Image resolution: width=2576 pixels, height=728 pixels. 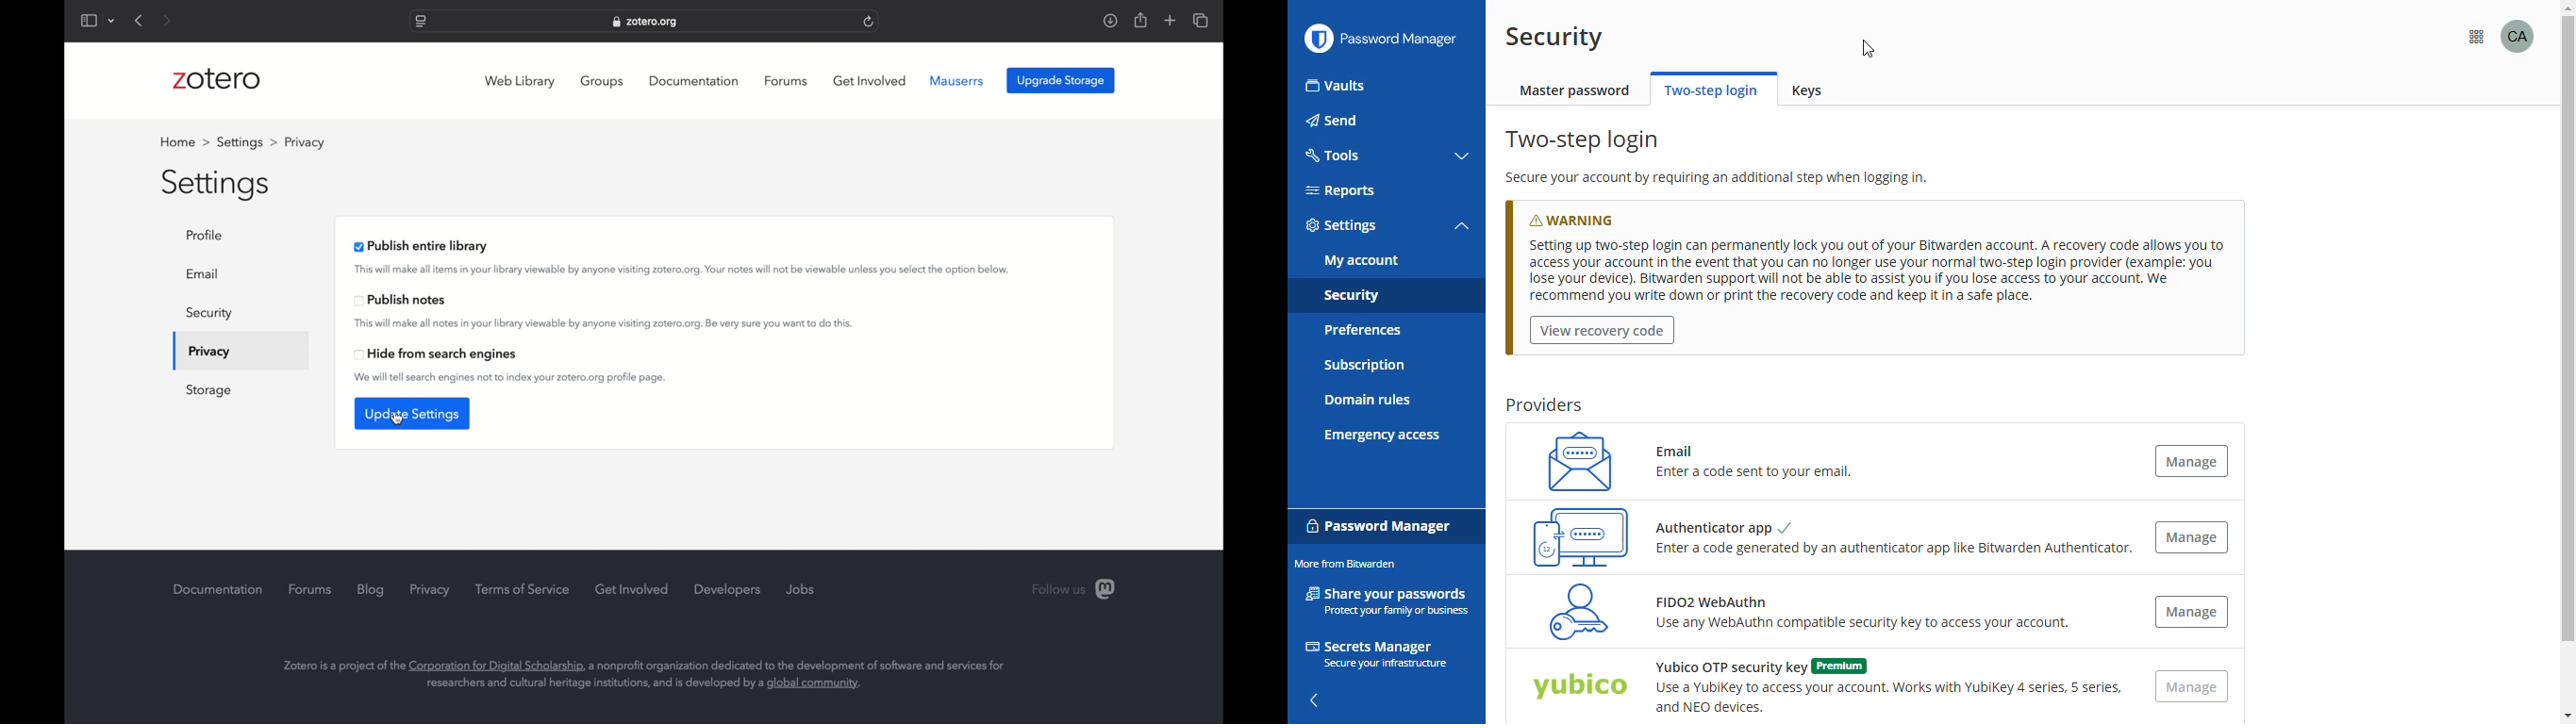 I want to click on Email, so click(x=1681, y=447).